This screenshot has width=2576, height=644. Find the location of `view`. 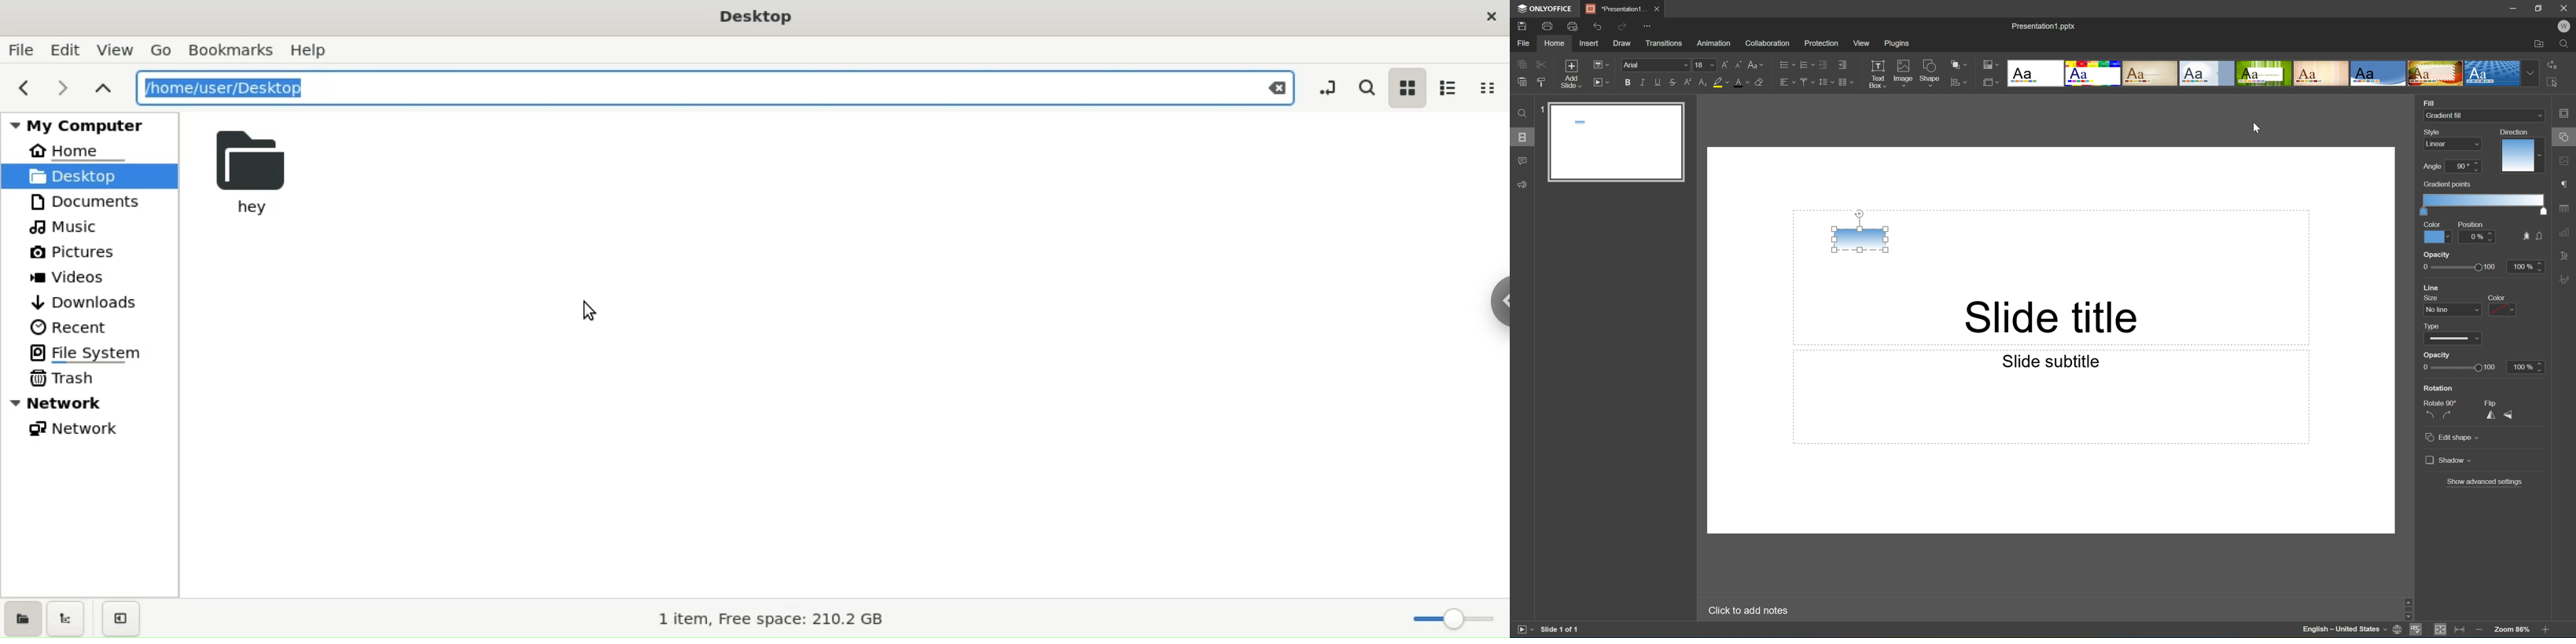

view is located at coordinates (117, 50).